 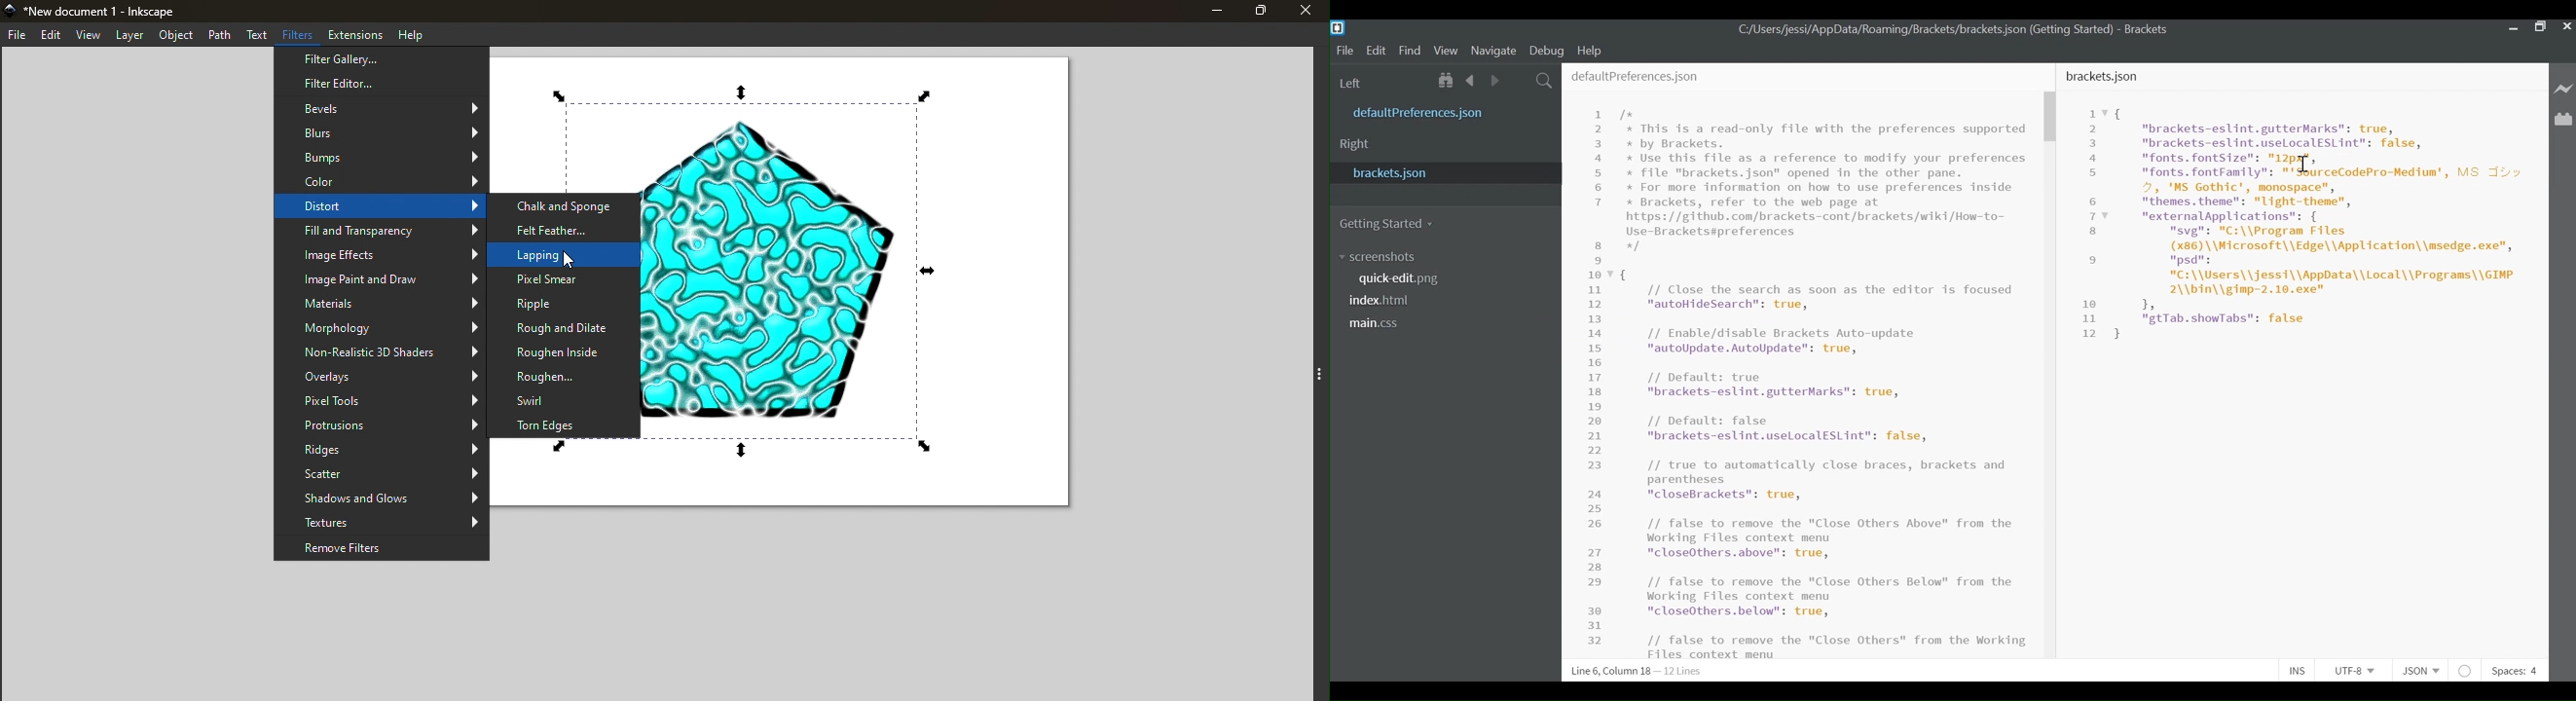 I want to click on Manage Extensions, so click(x=2563, y=119).